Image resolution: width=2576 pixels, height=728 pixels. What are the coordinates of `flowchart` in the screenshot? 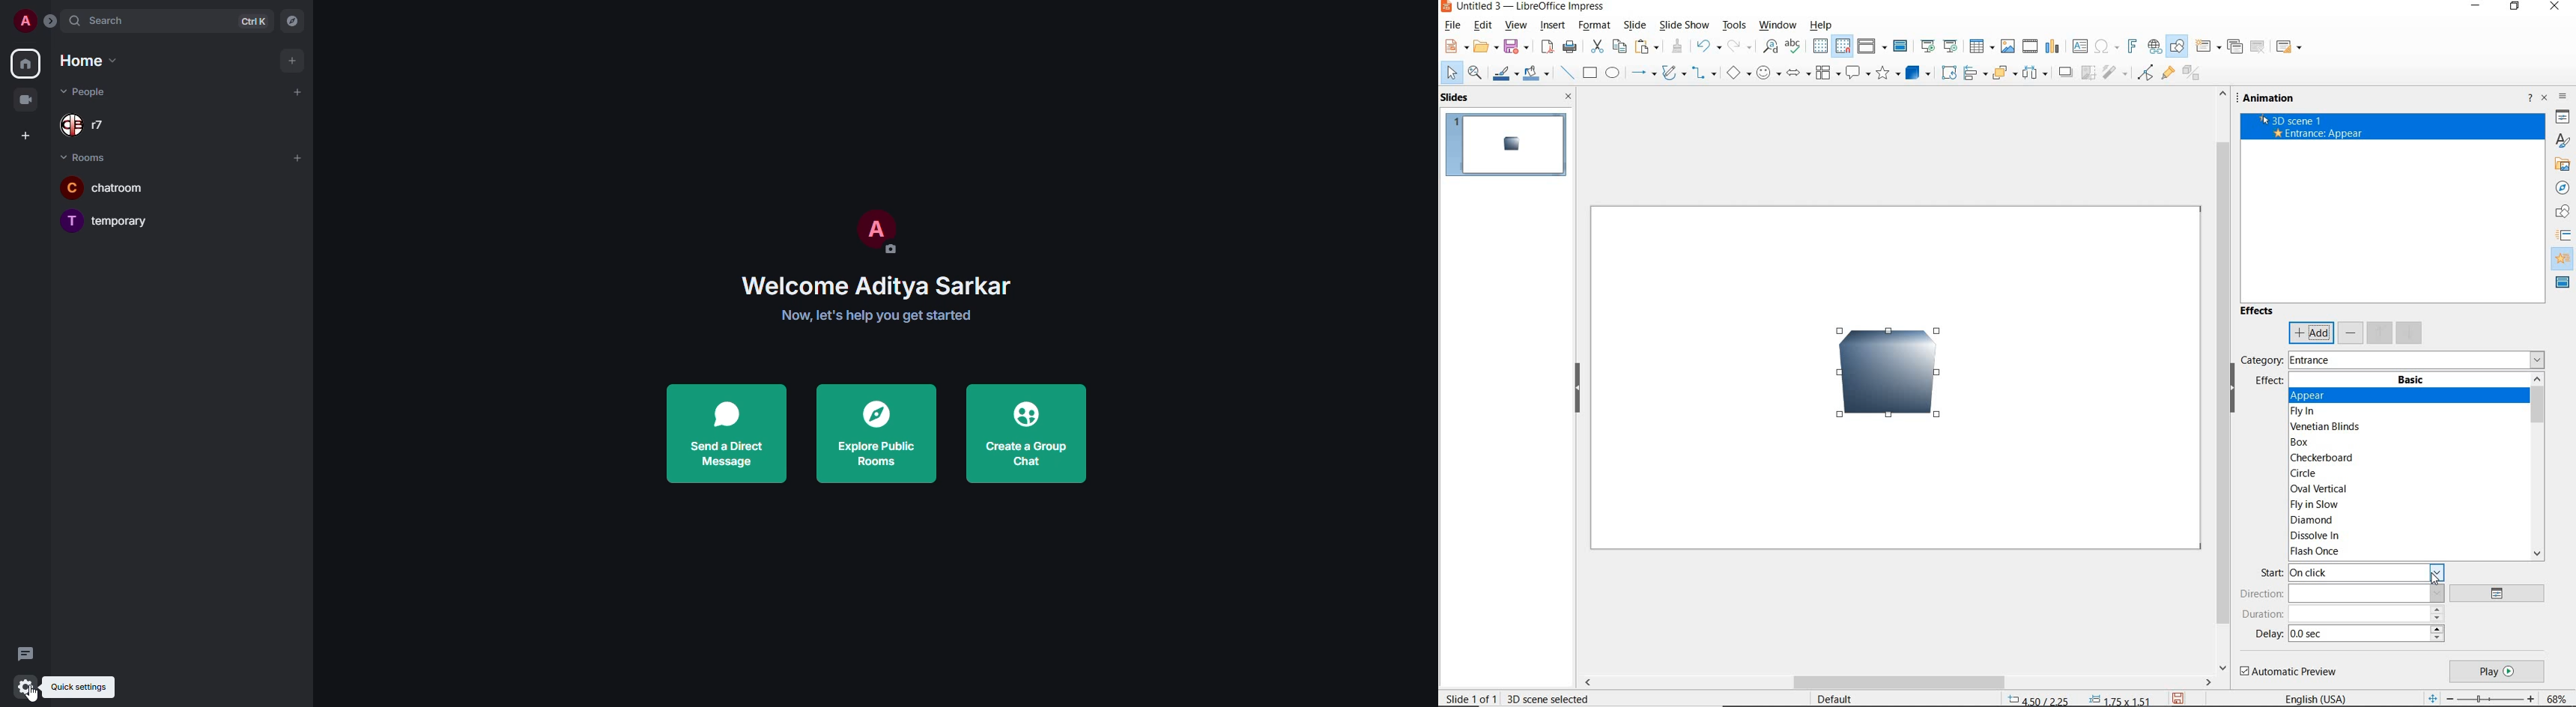 It's located at (1827, 74).